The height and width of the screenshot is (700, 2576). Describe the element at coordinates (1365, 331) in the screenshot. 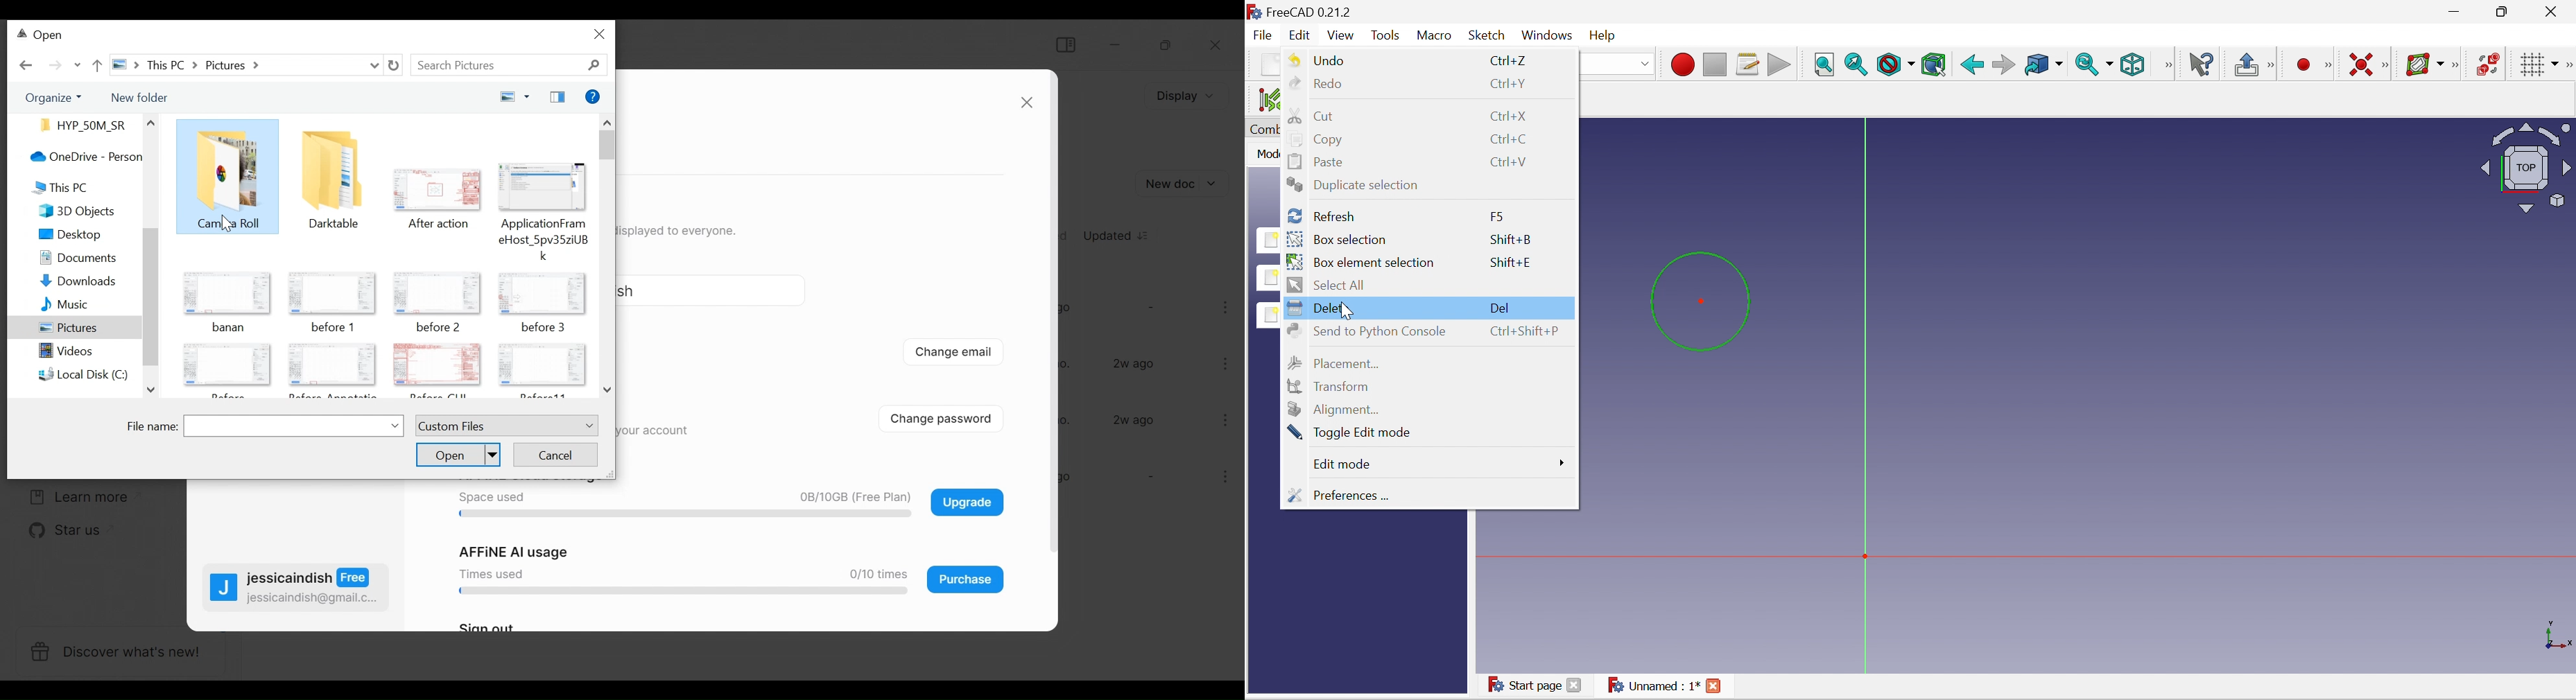

I see `Send to Python console` at that location.